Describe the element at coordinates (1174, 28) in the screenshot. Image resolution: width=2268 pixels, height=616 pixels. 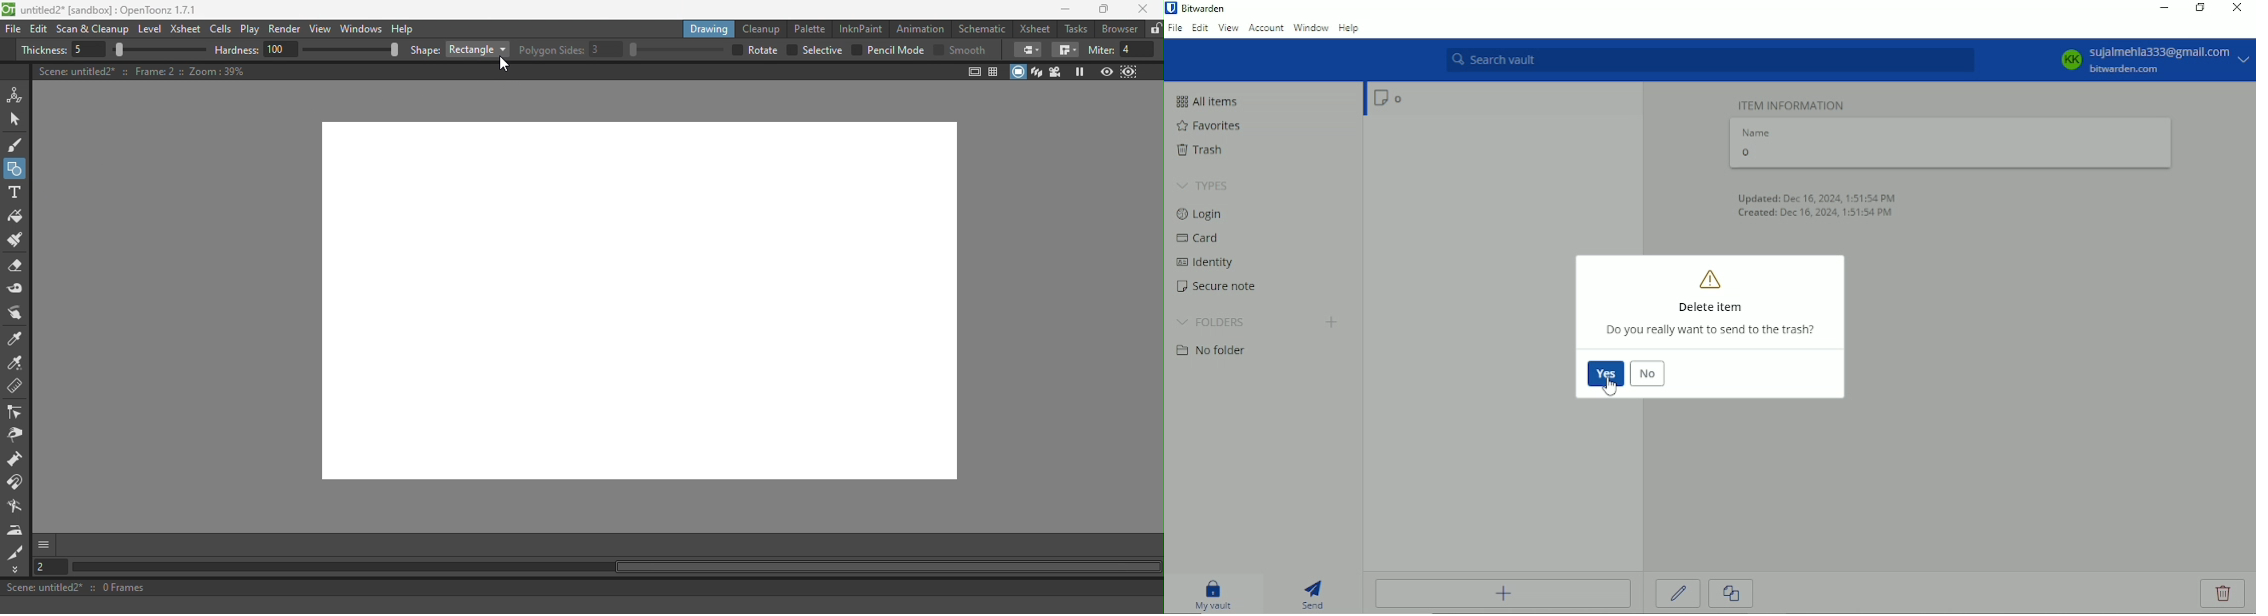
I see `File` at that location.